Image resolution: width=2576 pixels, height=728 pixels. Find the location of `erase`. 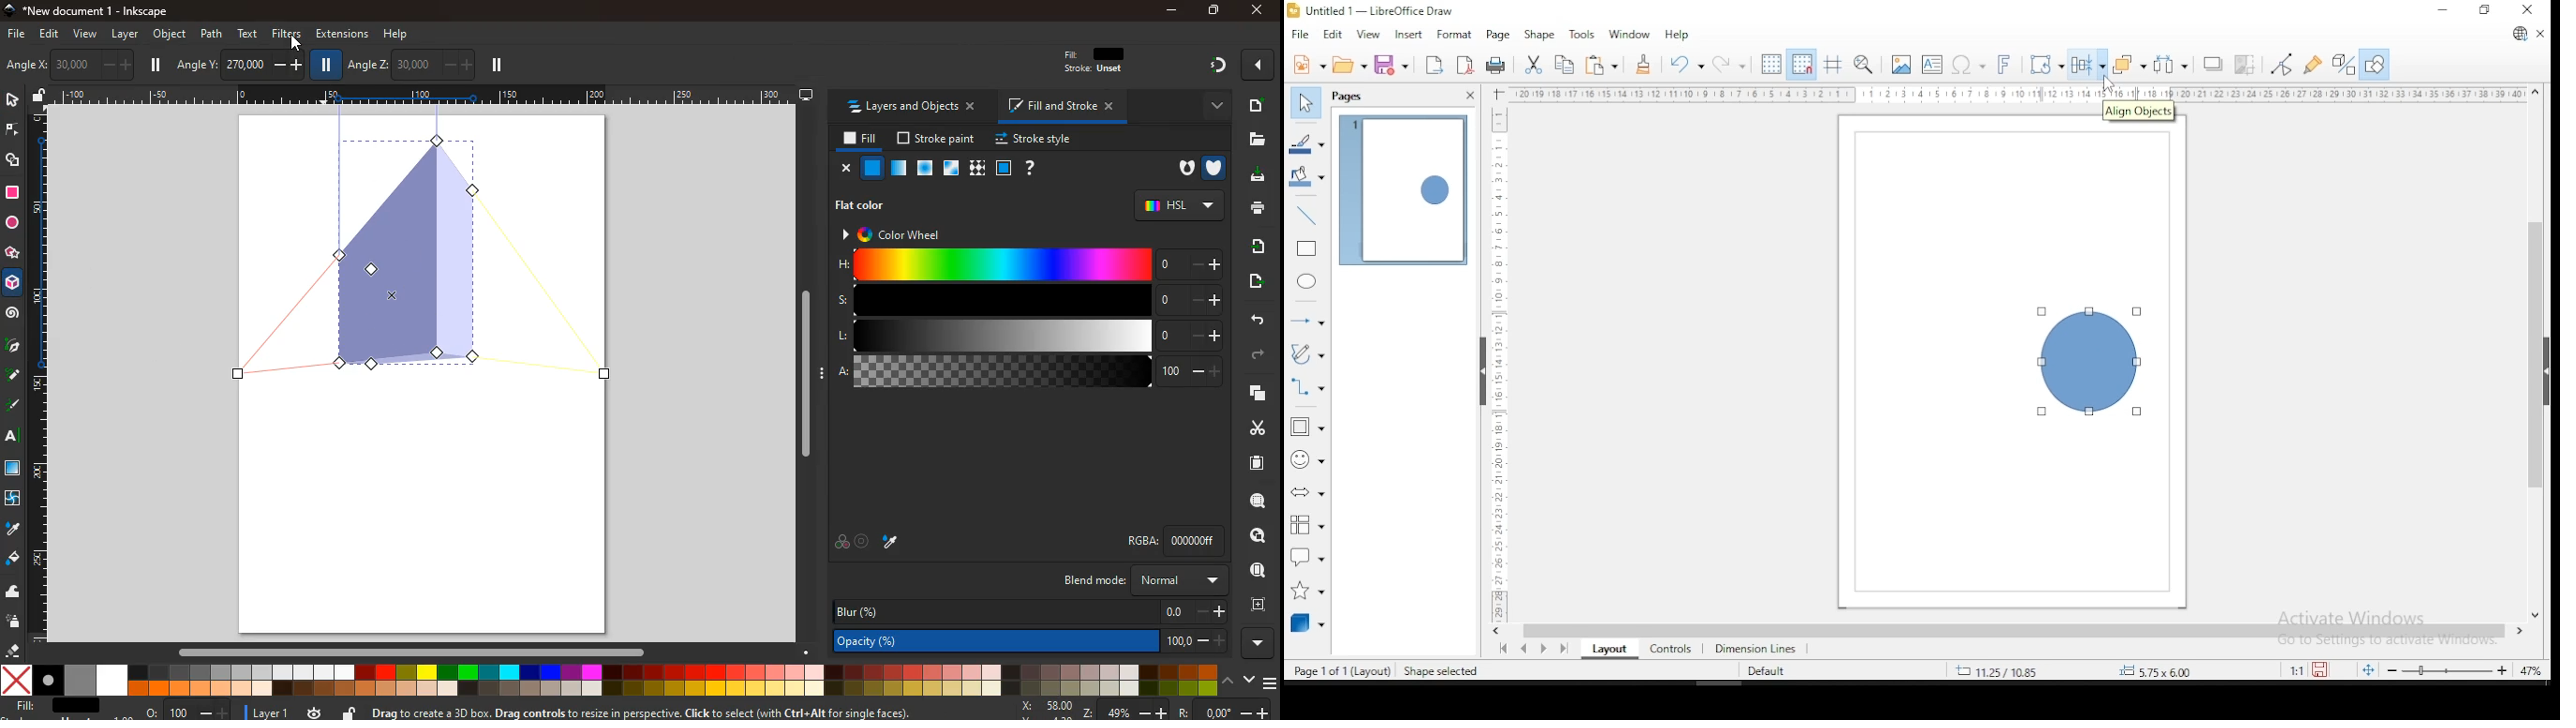

erase is located at coordinates (14, 651).